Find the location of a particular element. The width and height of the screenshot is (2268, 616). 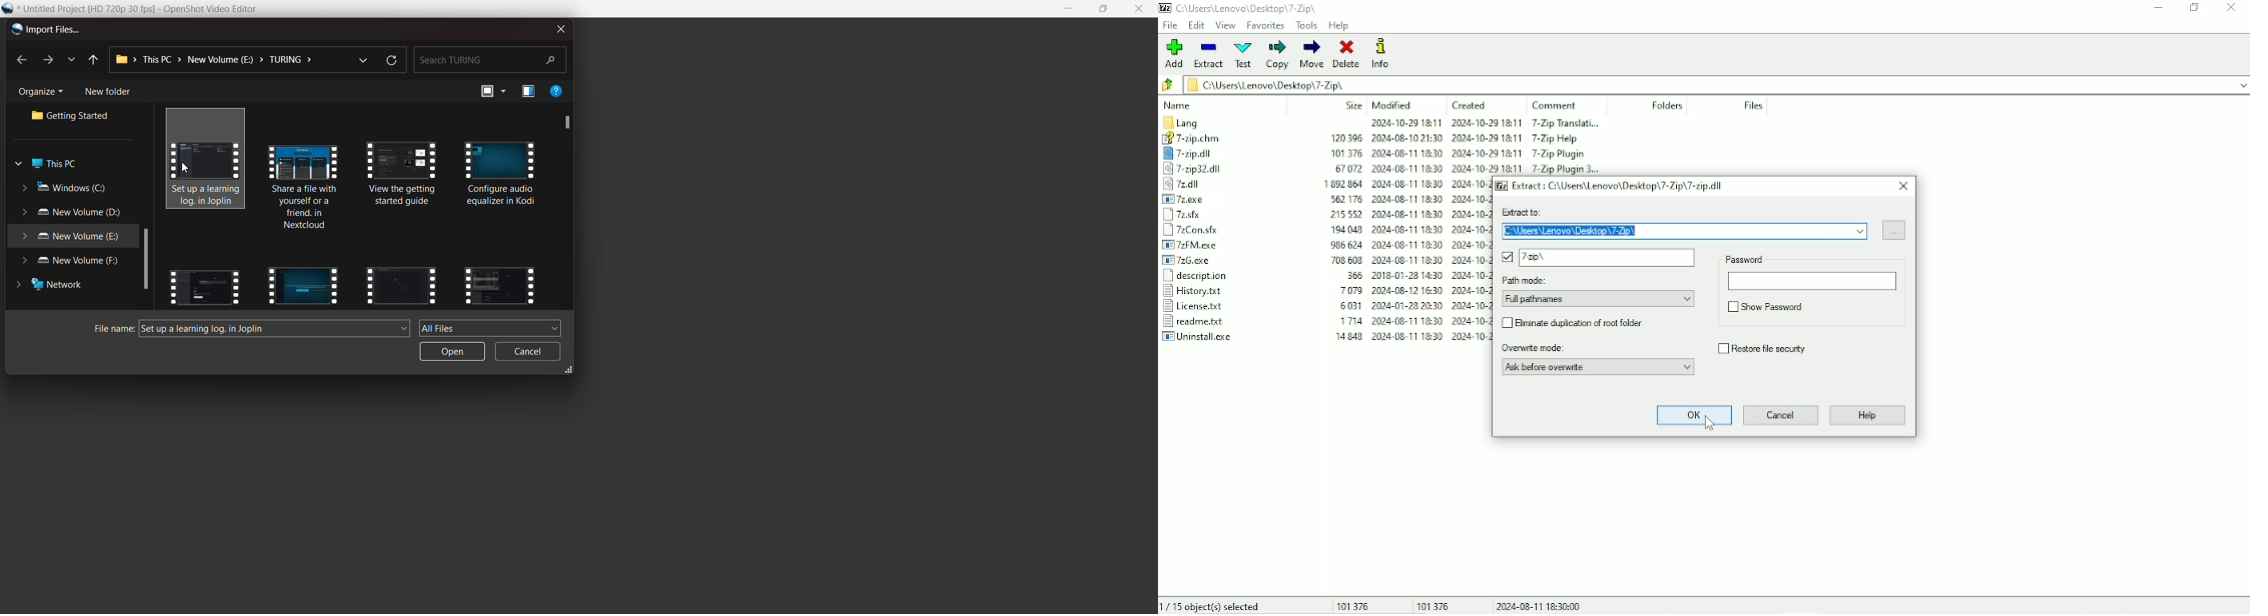

Help is located at coordinates (1869, 416).